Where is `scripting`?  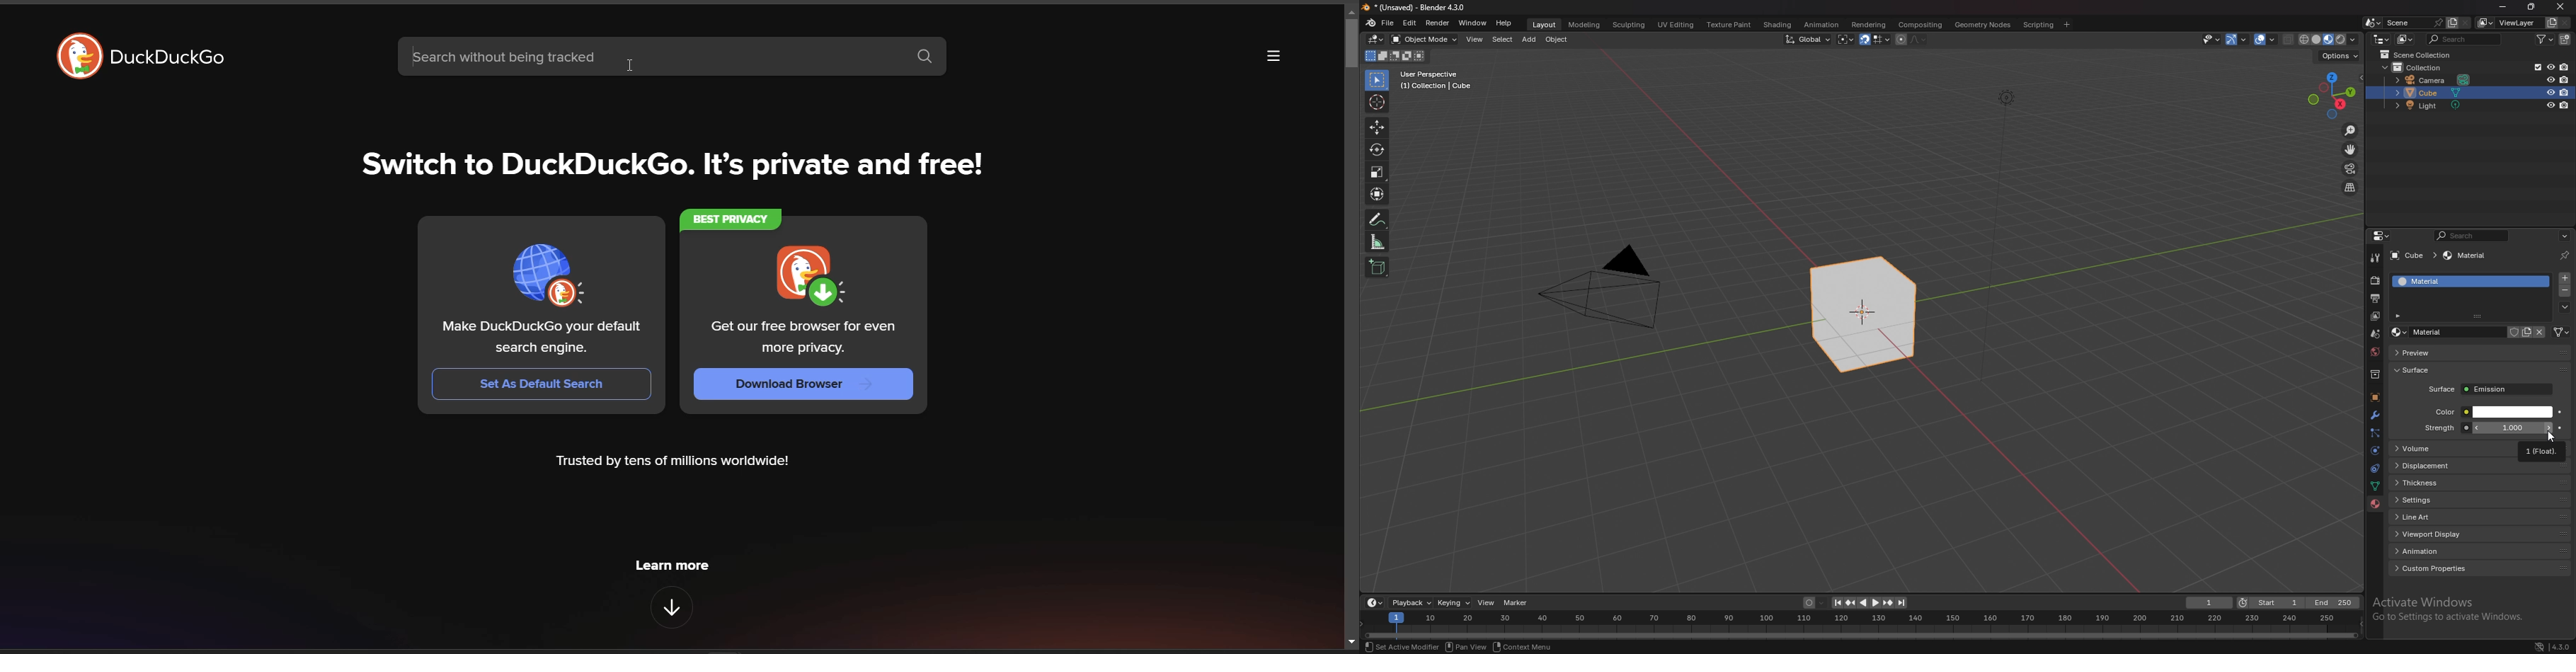
scripting is located at coordinates (2039, 24).